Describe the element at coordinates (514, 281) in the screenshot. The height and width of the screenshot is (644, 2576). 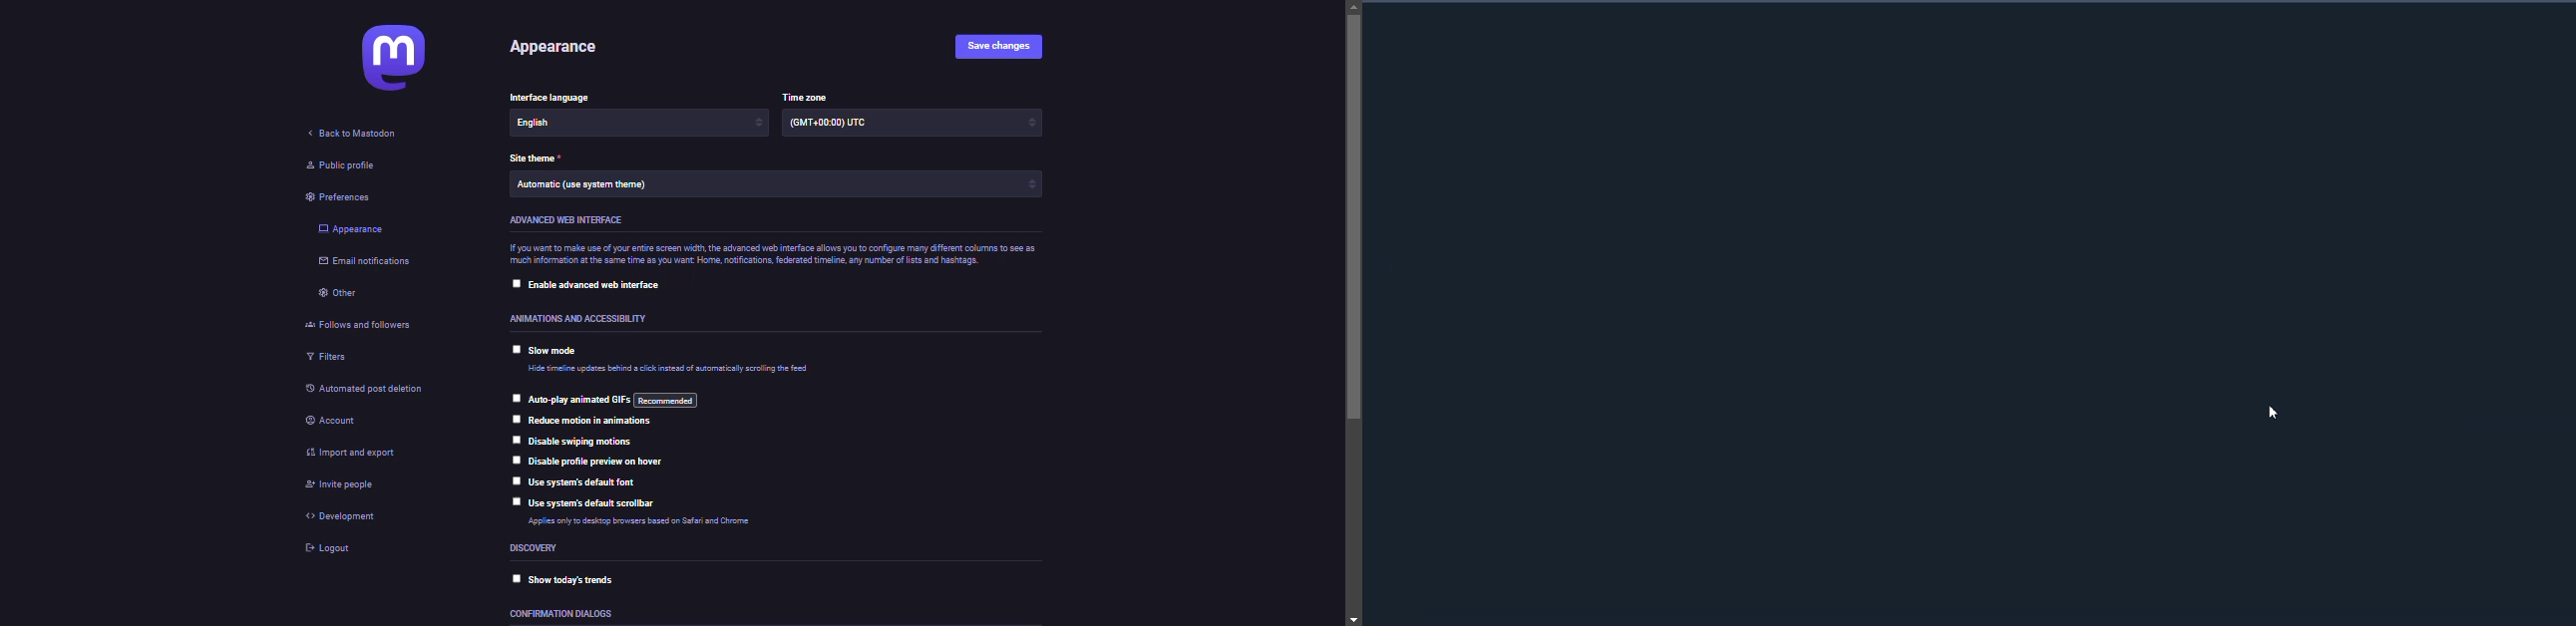
I see `click to select` at that location.